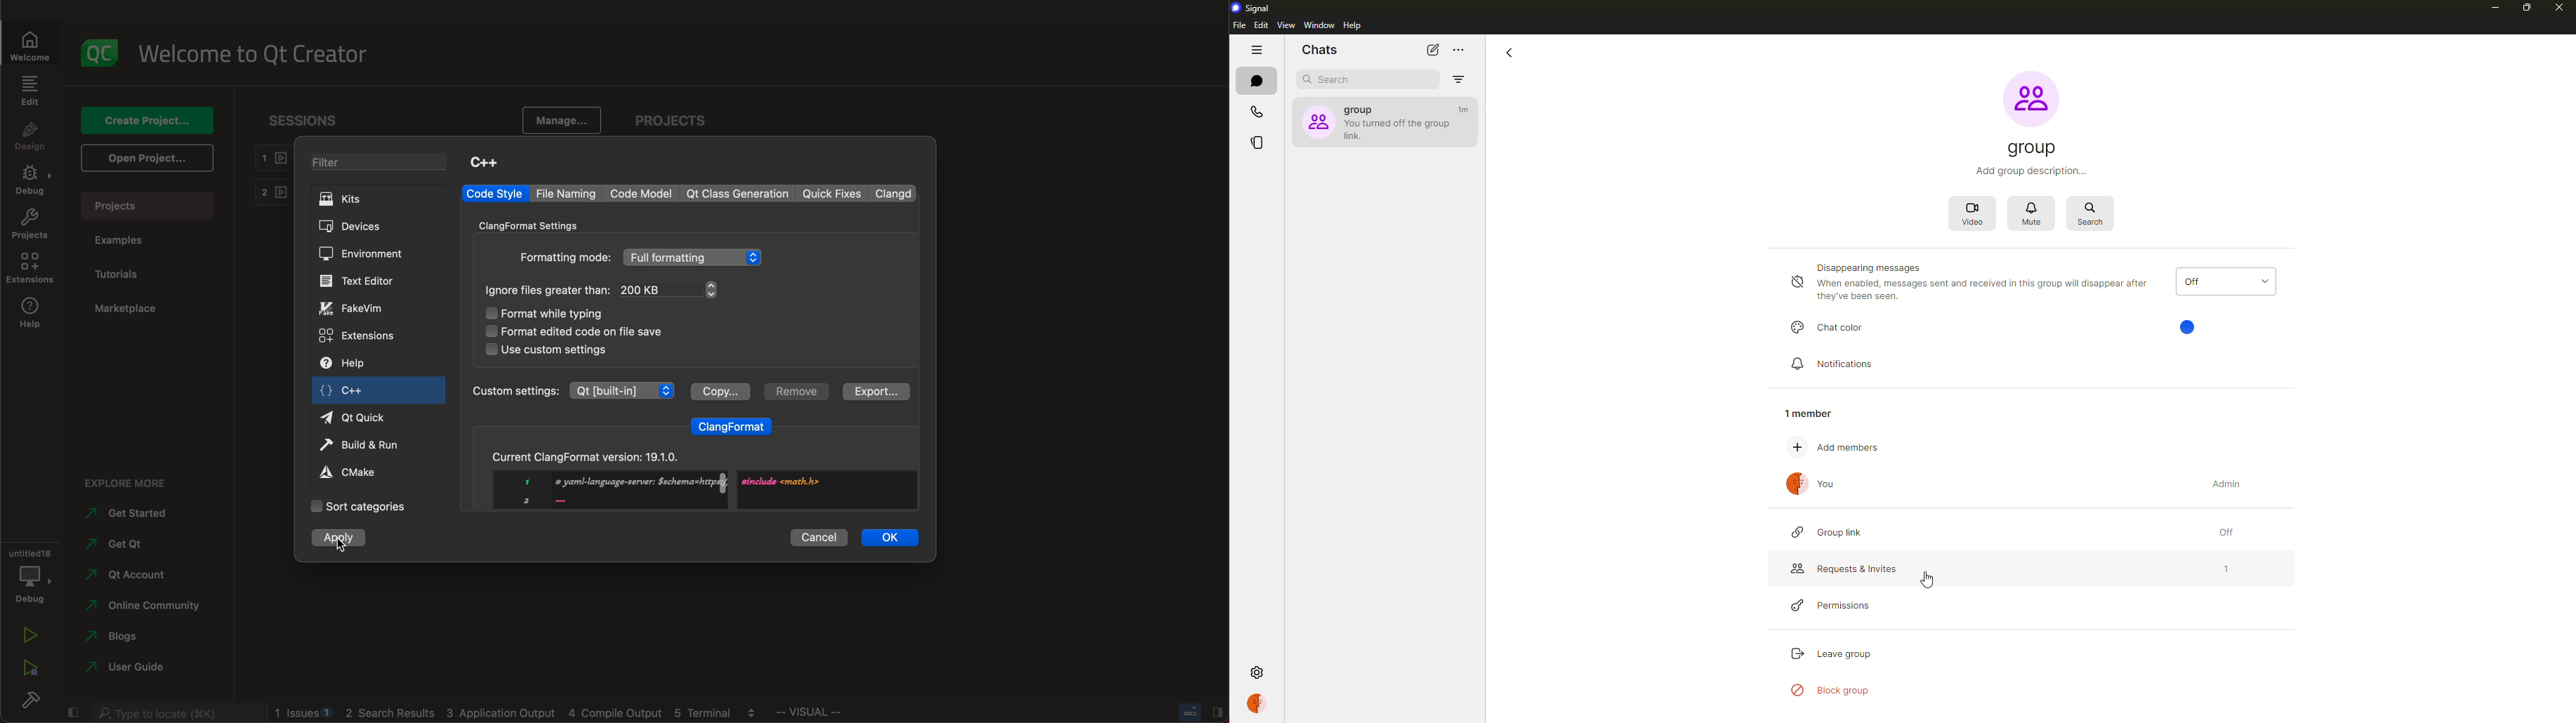 Image resolution: width=2576 pixels, height=728 pixels. I want to click on mute, so click(2034, 213).